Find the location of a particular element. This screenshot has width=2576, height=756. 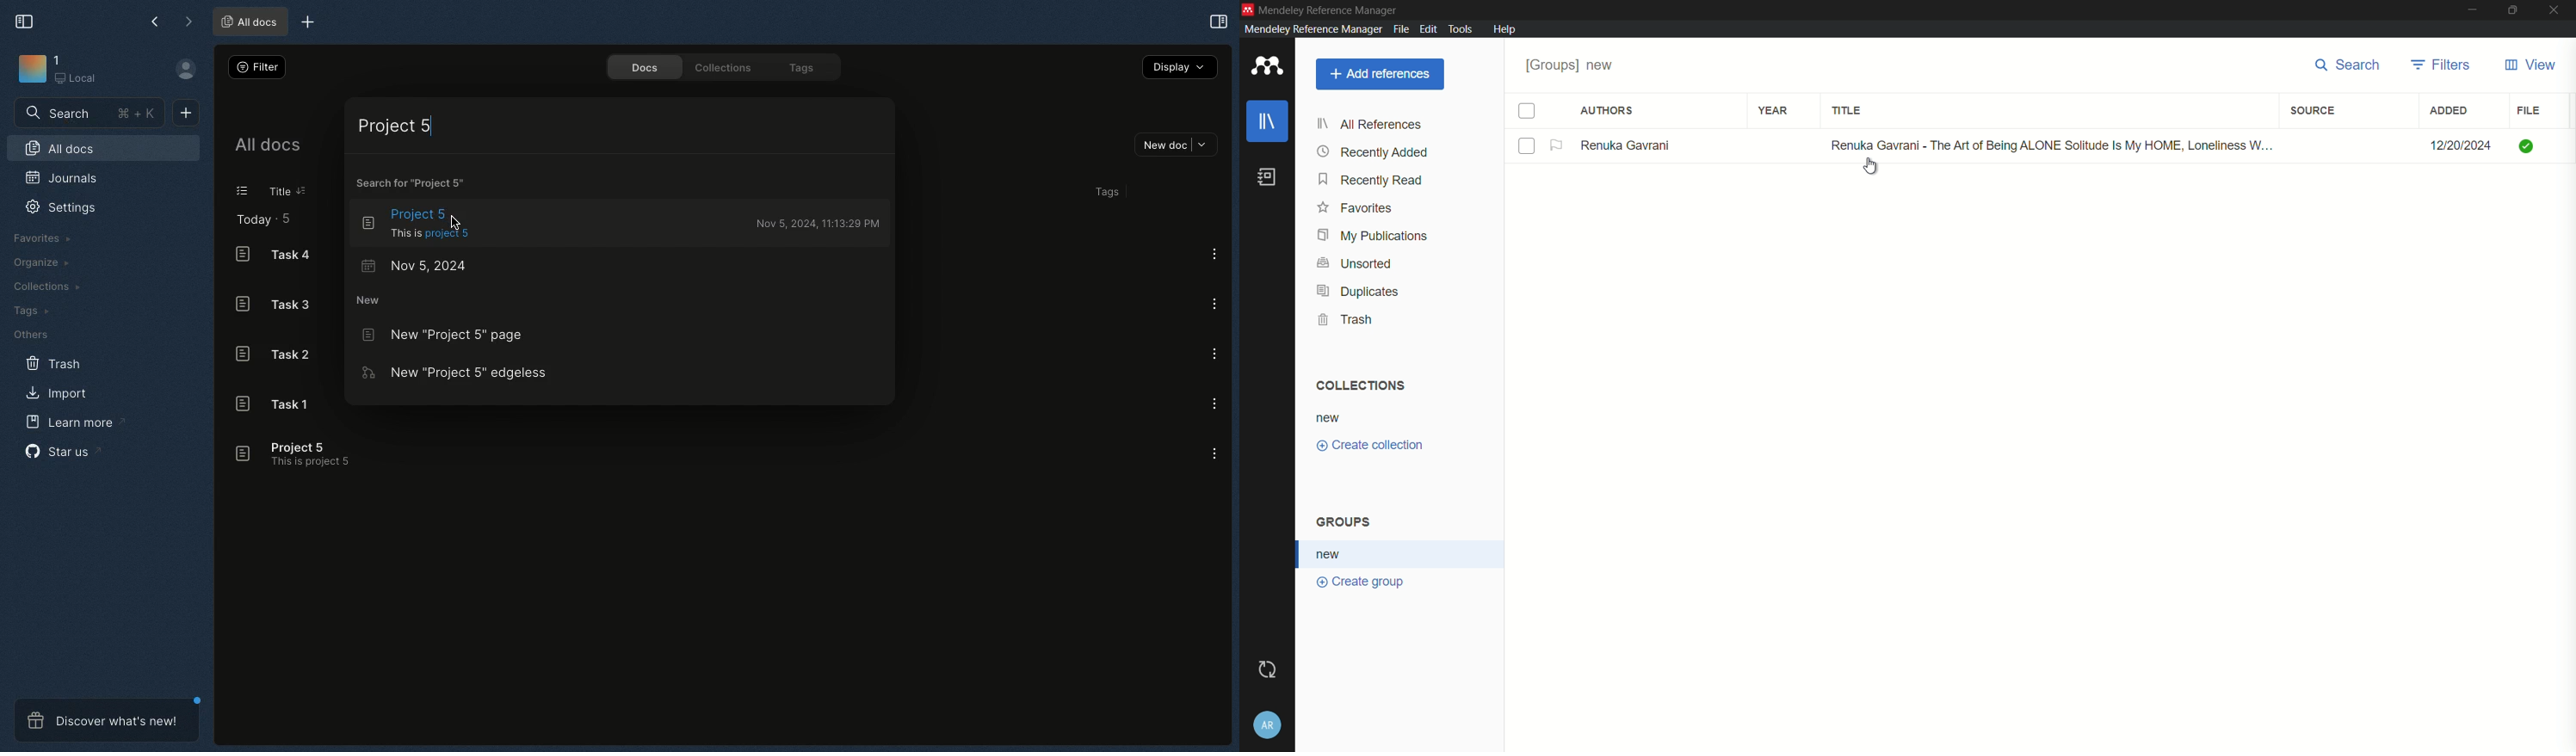

favorites is located at coordinates (1356, 210).